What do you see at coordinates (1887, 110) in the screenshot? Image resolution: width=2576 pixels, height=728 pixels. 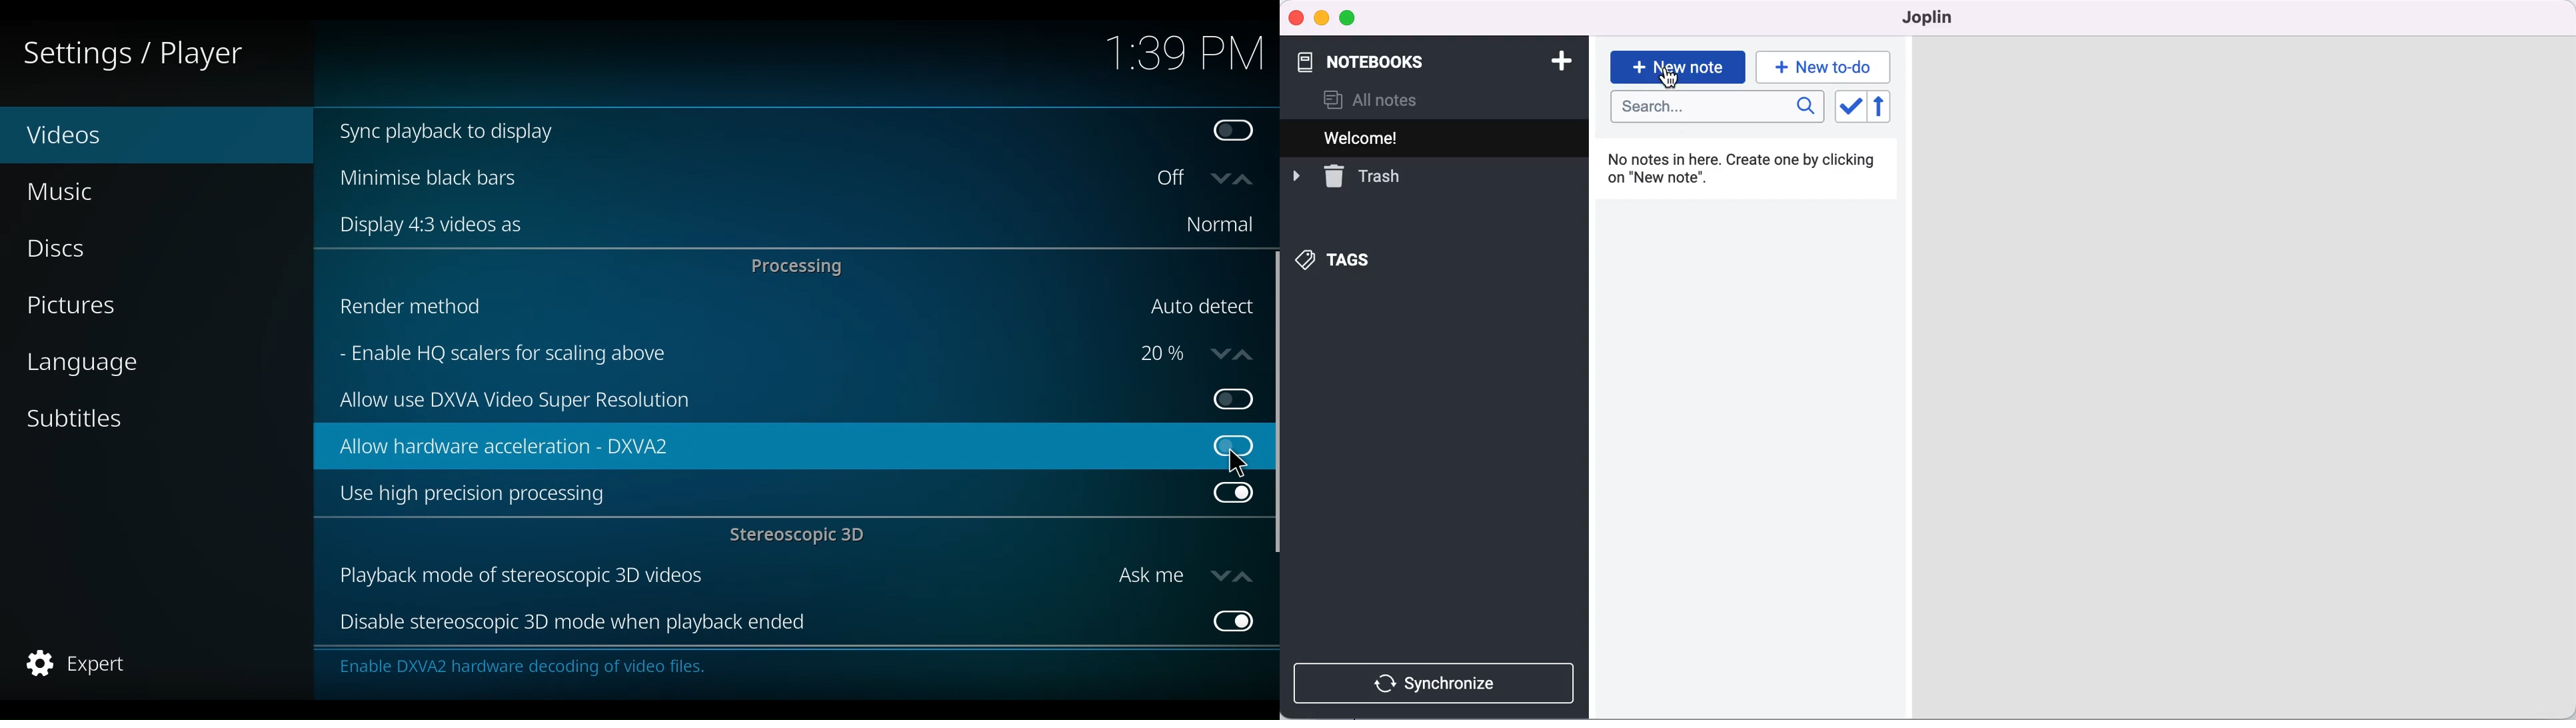 I see `reverse sort order` at bounding box center [1887, 110].